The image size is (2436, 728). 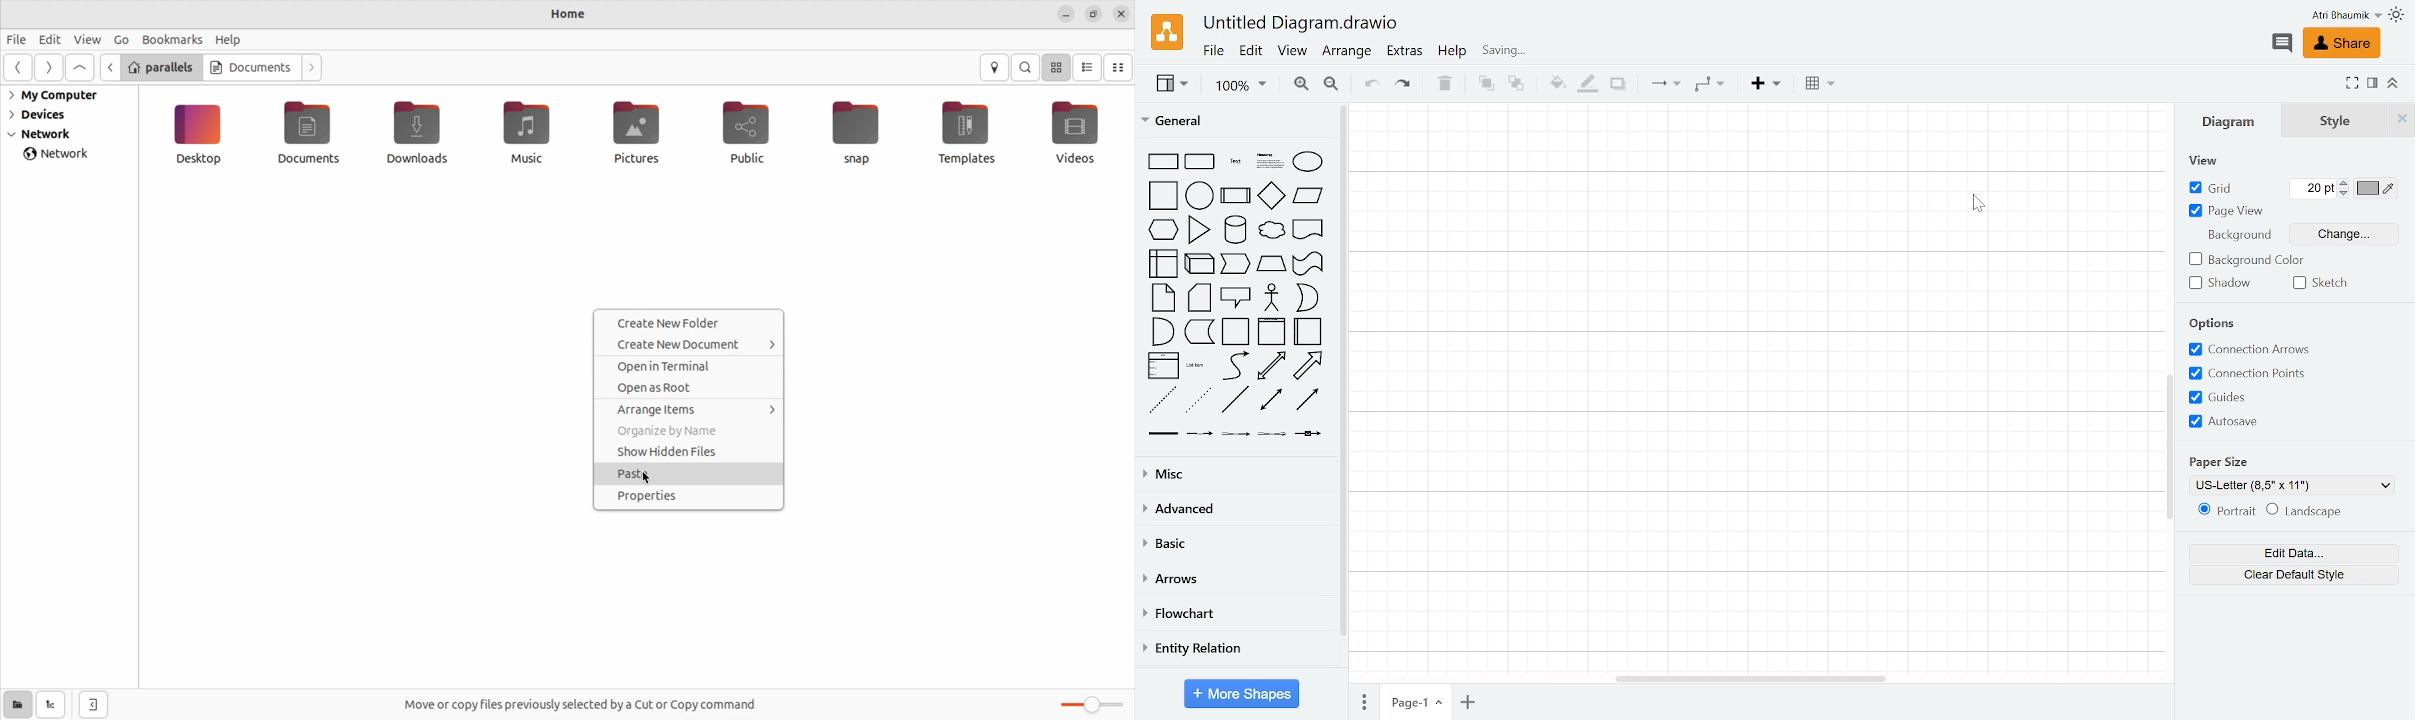 What do you see at coordinates (2295, 576) in the screenshot?
I see `Clear default style` at bounding box center [2295, 576].